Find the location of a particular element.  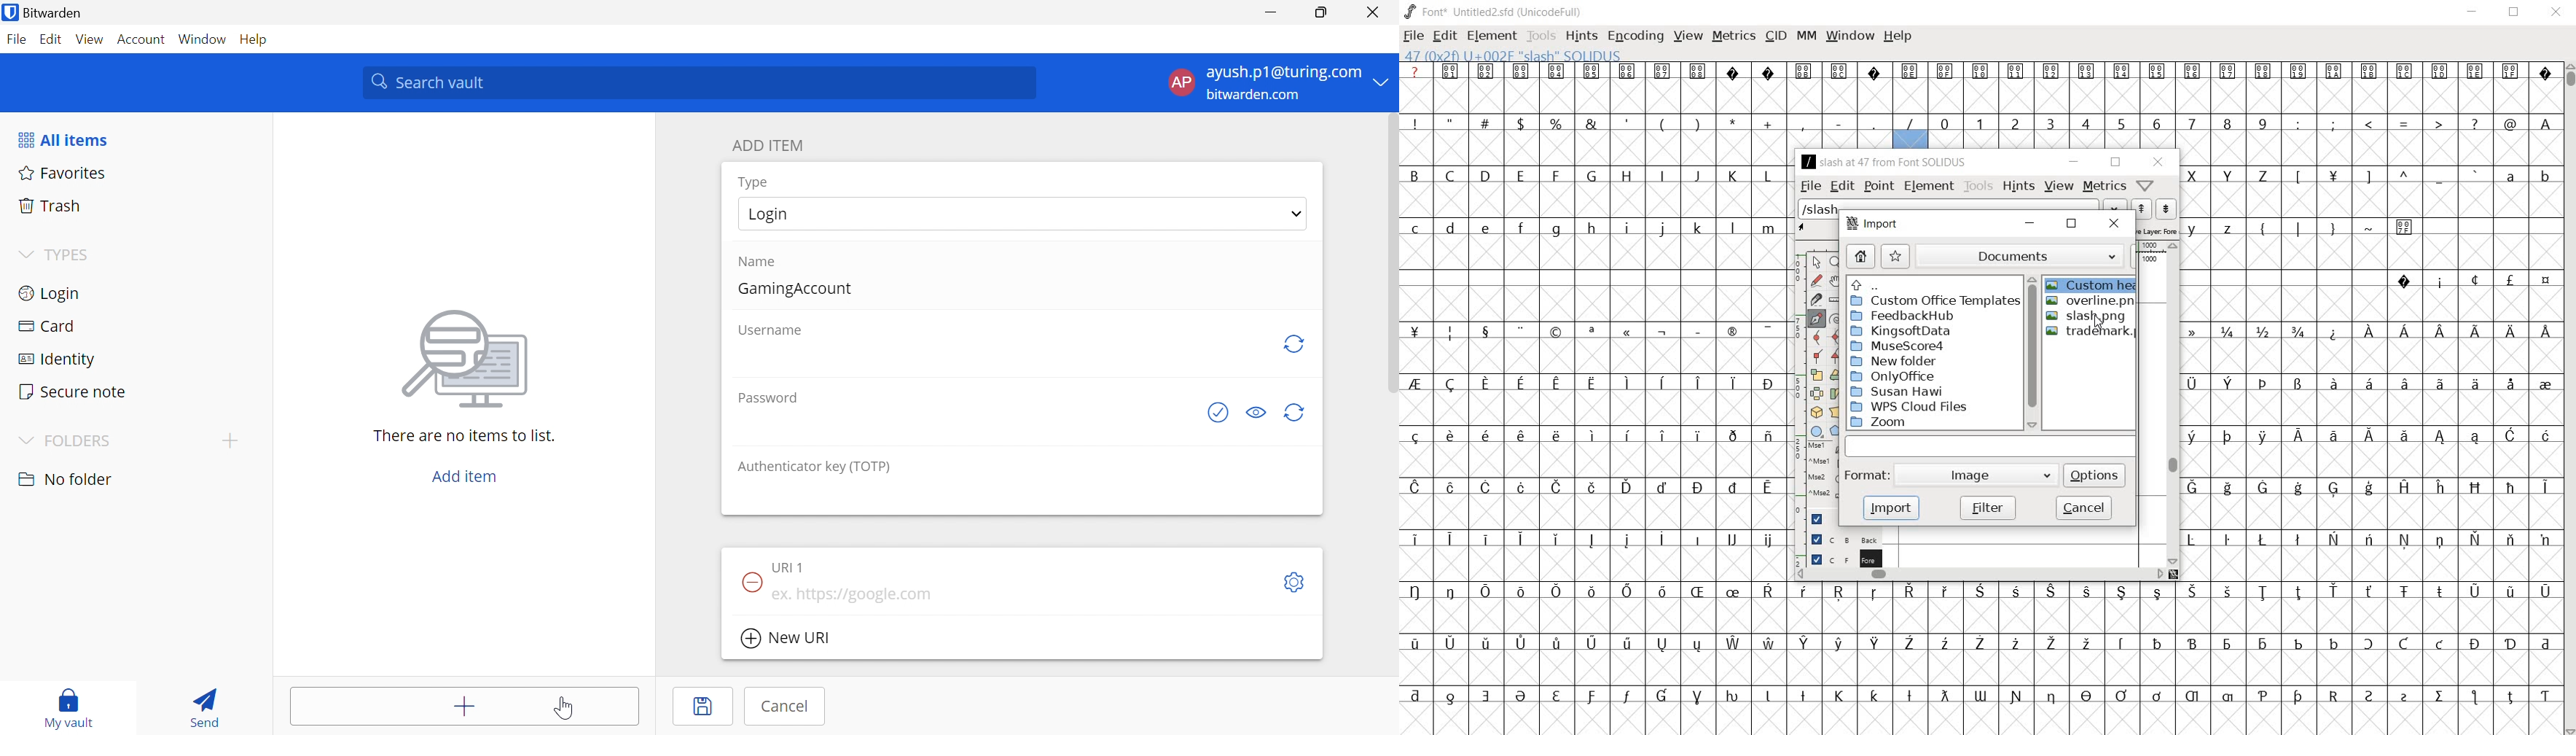

flip the selection is located at coordinates (1816, 394).